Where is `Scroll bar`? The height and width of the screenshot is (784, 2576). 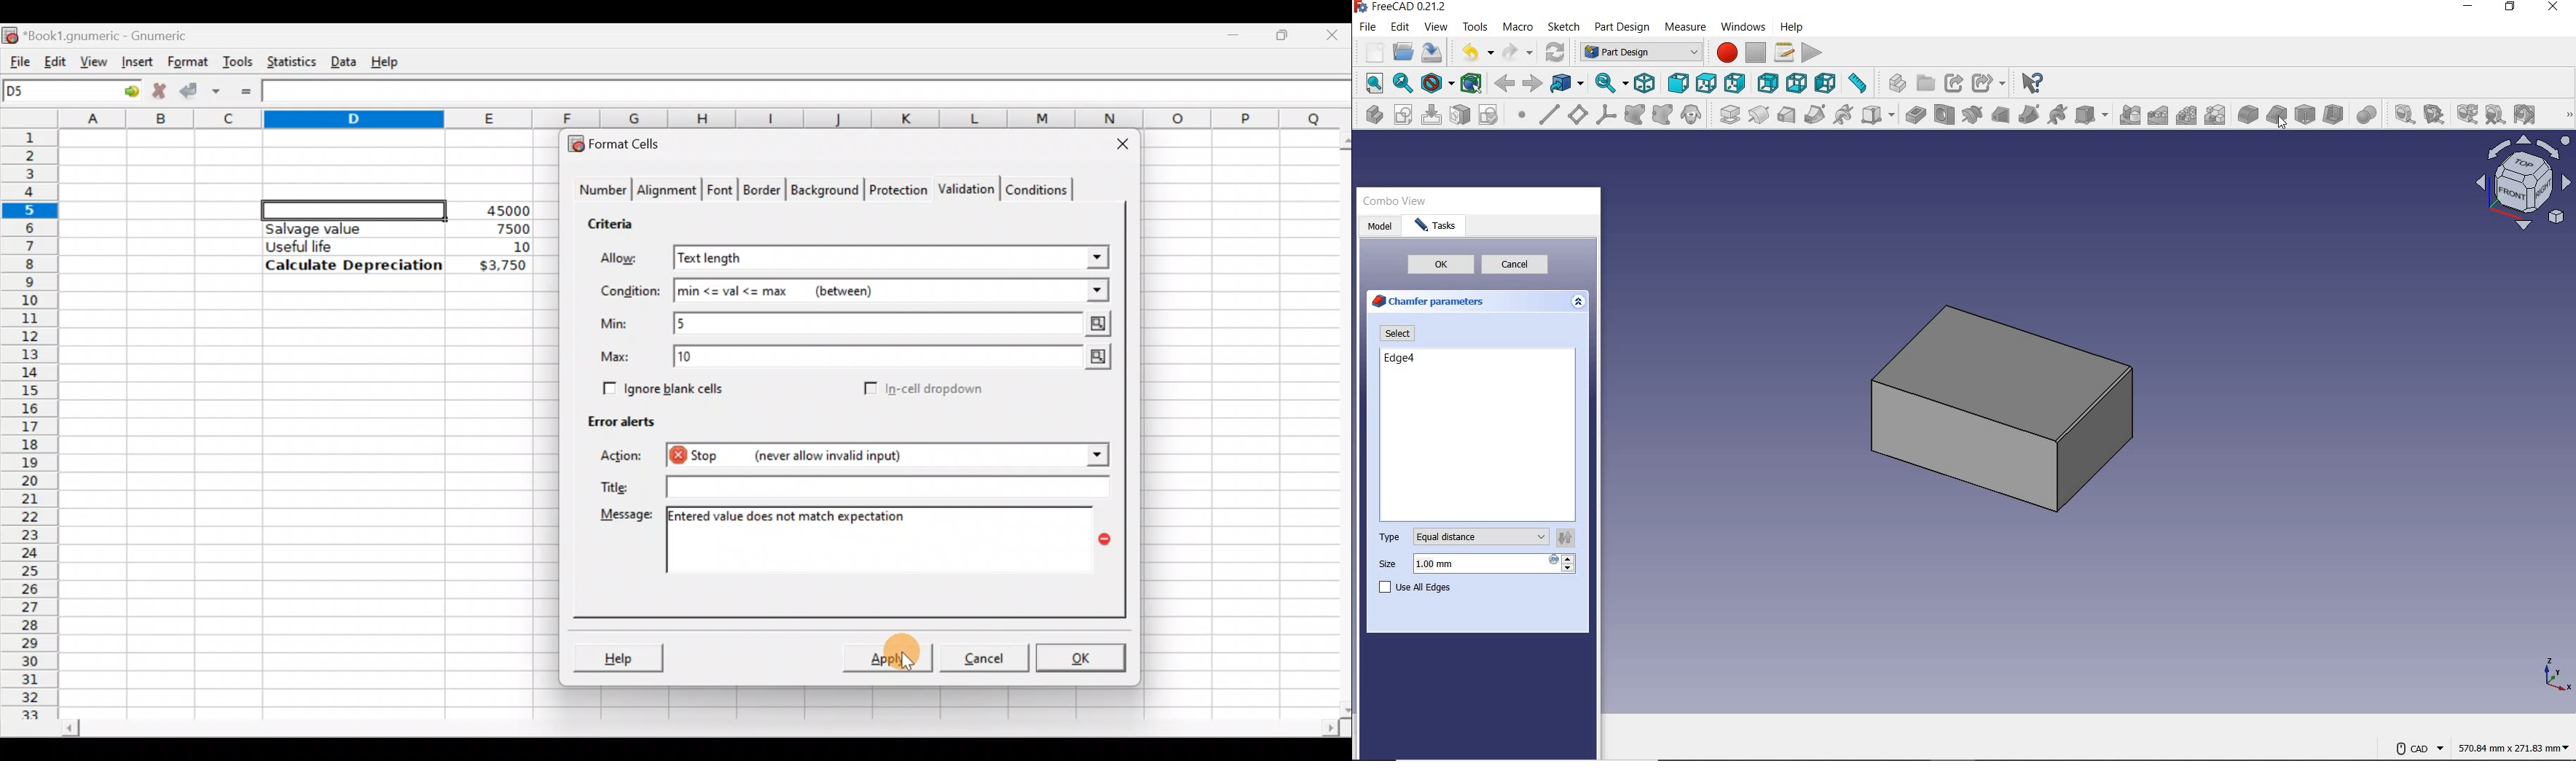
Scroll bar is located at coordinates (698, 730).